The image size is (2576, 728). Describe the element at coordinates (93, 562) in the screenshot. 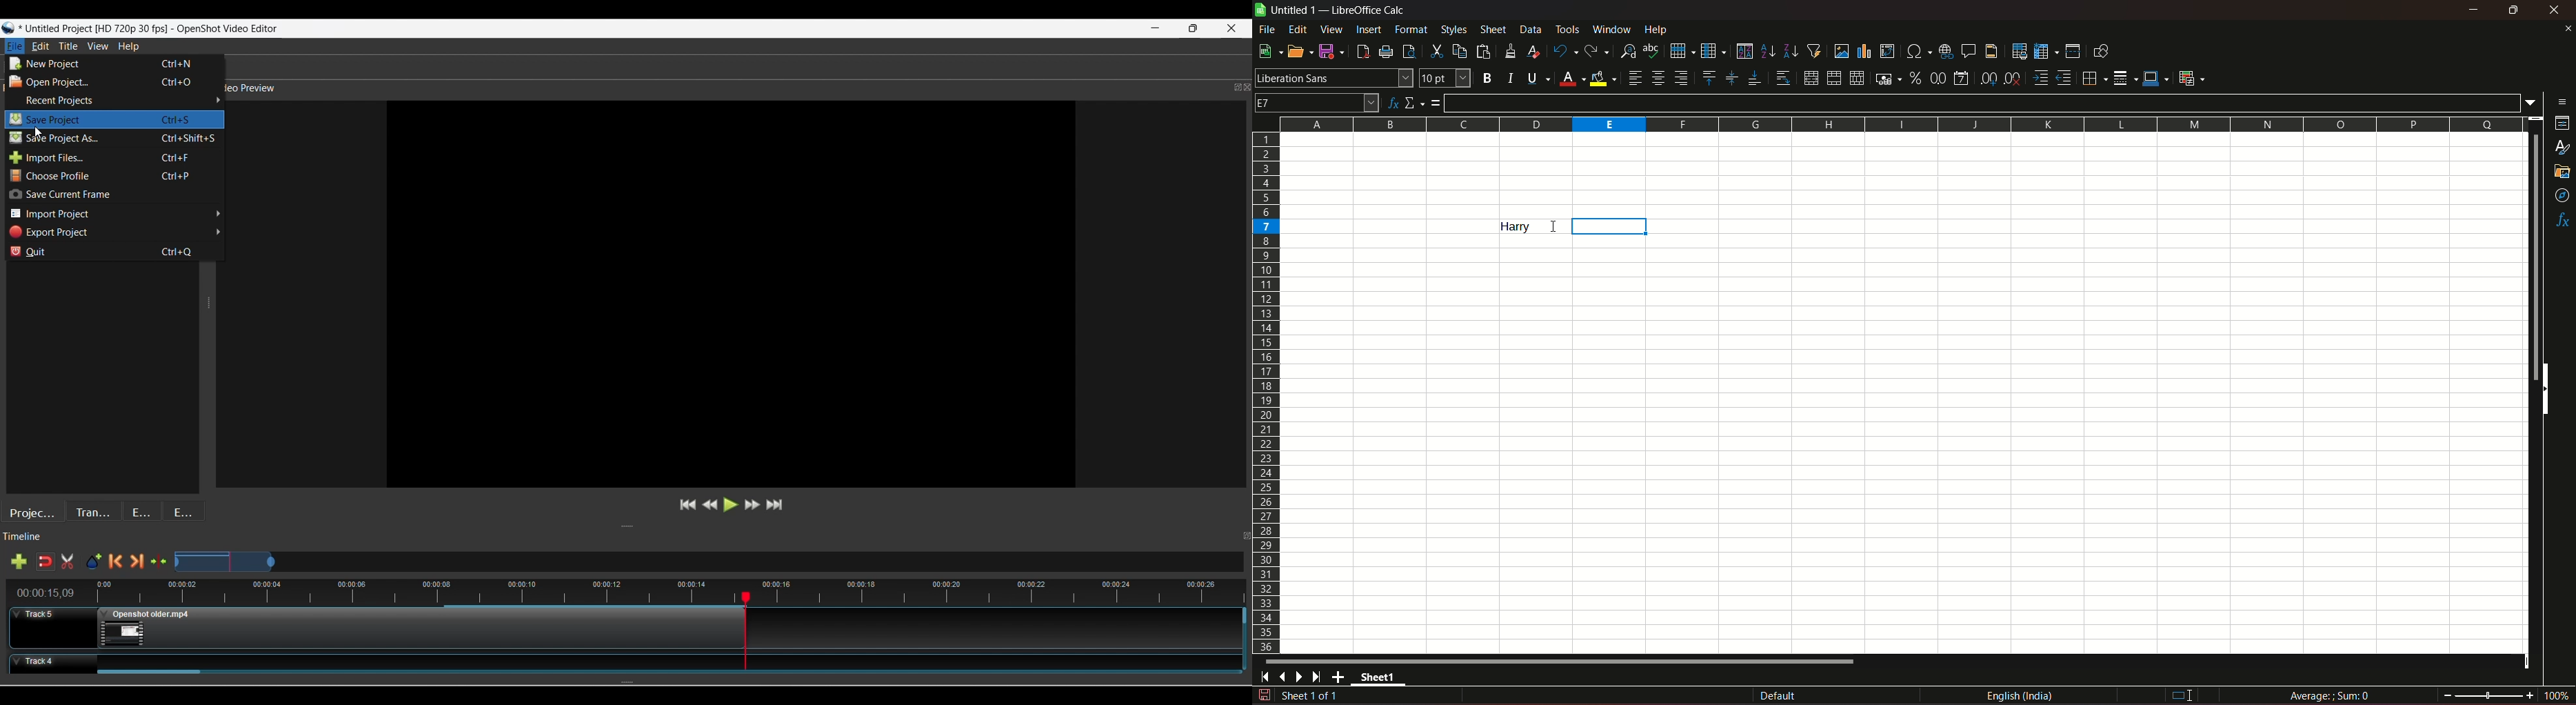

I see `Add marker` at that location.